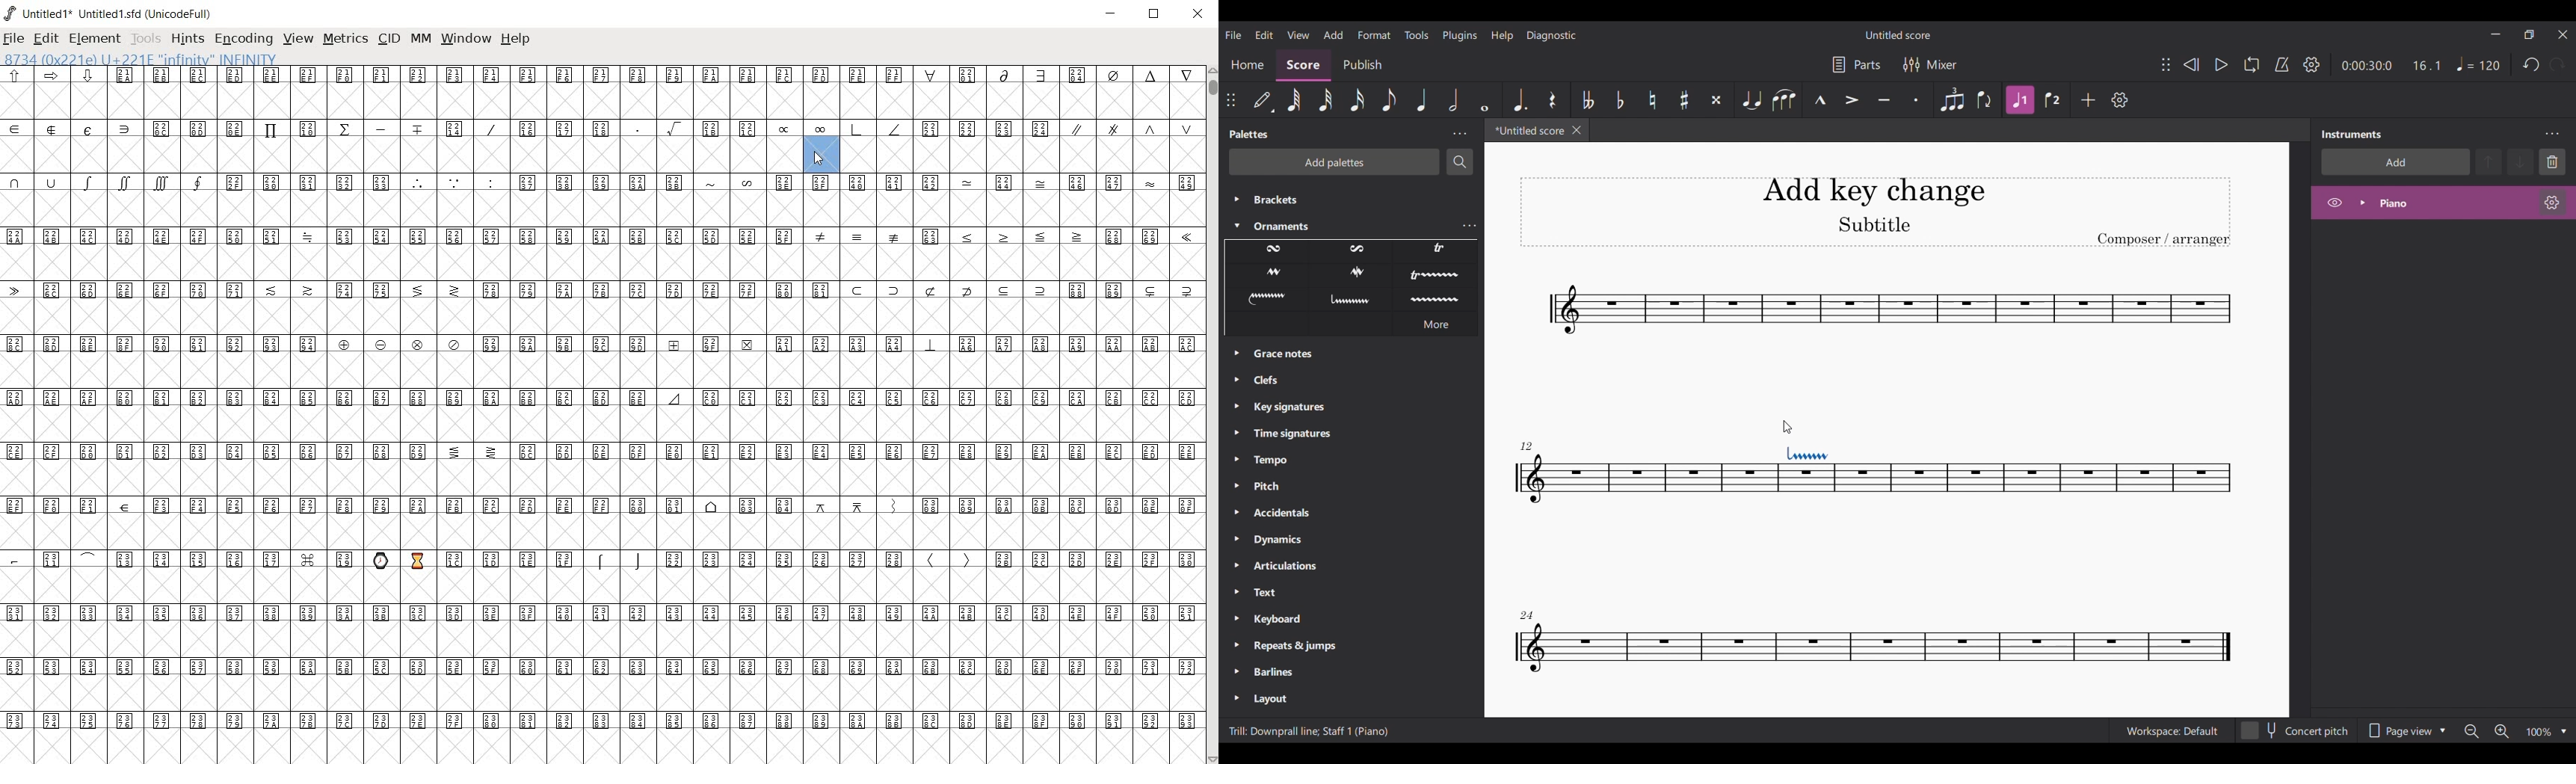 The image size is (2576, 784). I want to click on Plugins menu, so click(1460, 35).